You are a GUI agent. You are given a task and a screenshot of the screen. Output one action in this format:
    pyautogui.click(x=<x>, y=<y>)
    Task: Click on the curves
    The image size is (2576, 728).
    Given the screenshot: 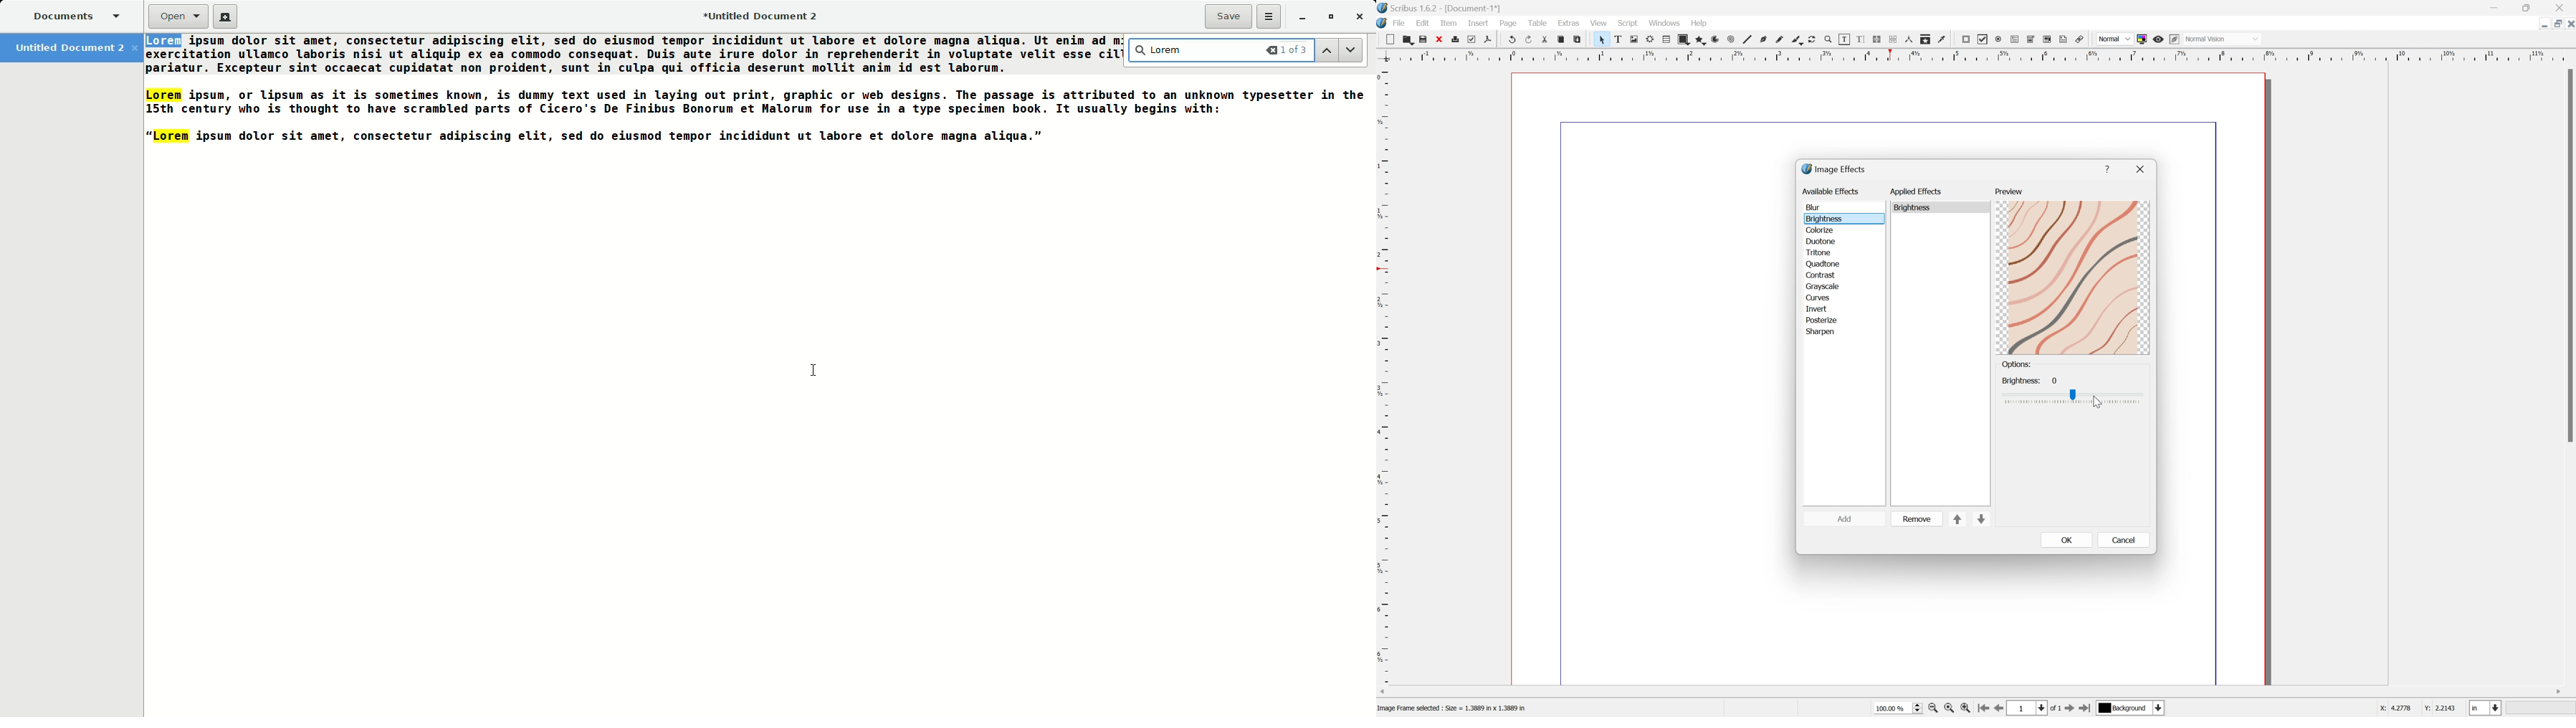 What is the action you would take?
    pyautogui.click(x=1817, y=296)
    